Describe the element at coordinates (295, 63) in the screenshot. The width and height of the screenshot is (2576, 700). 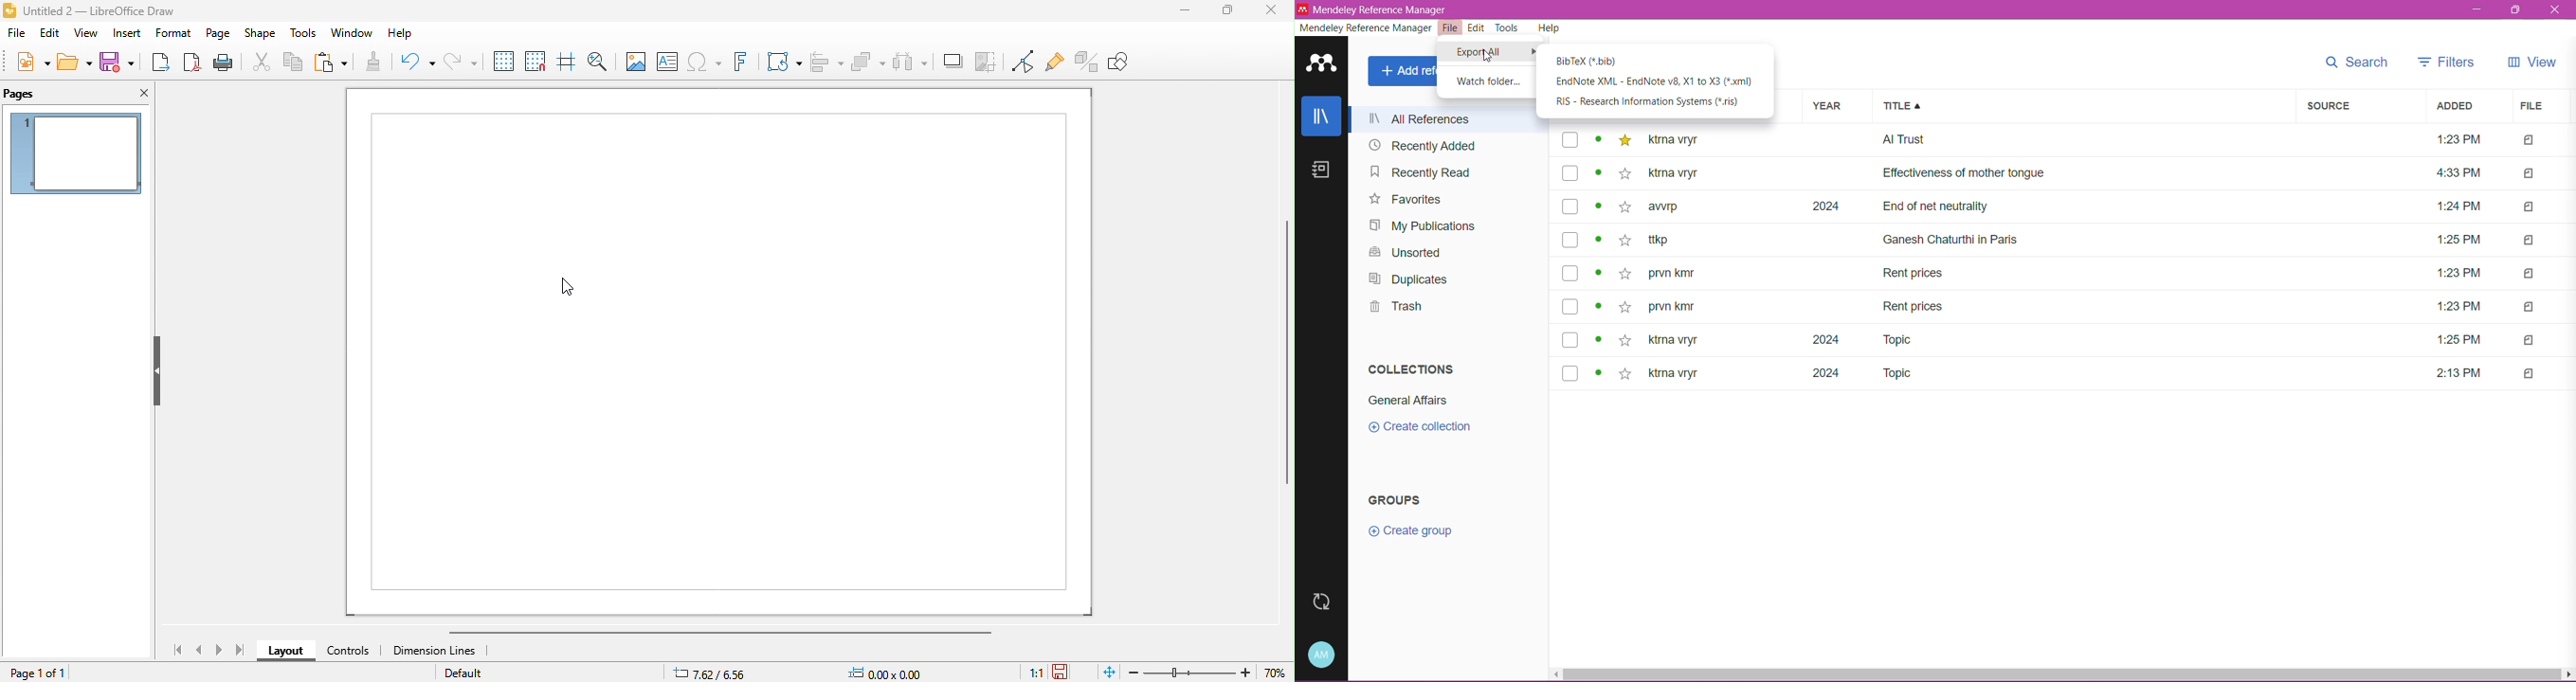
I see `copy` at that location.